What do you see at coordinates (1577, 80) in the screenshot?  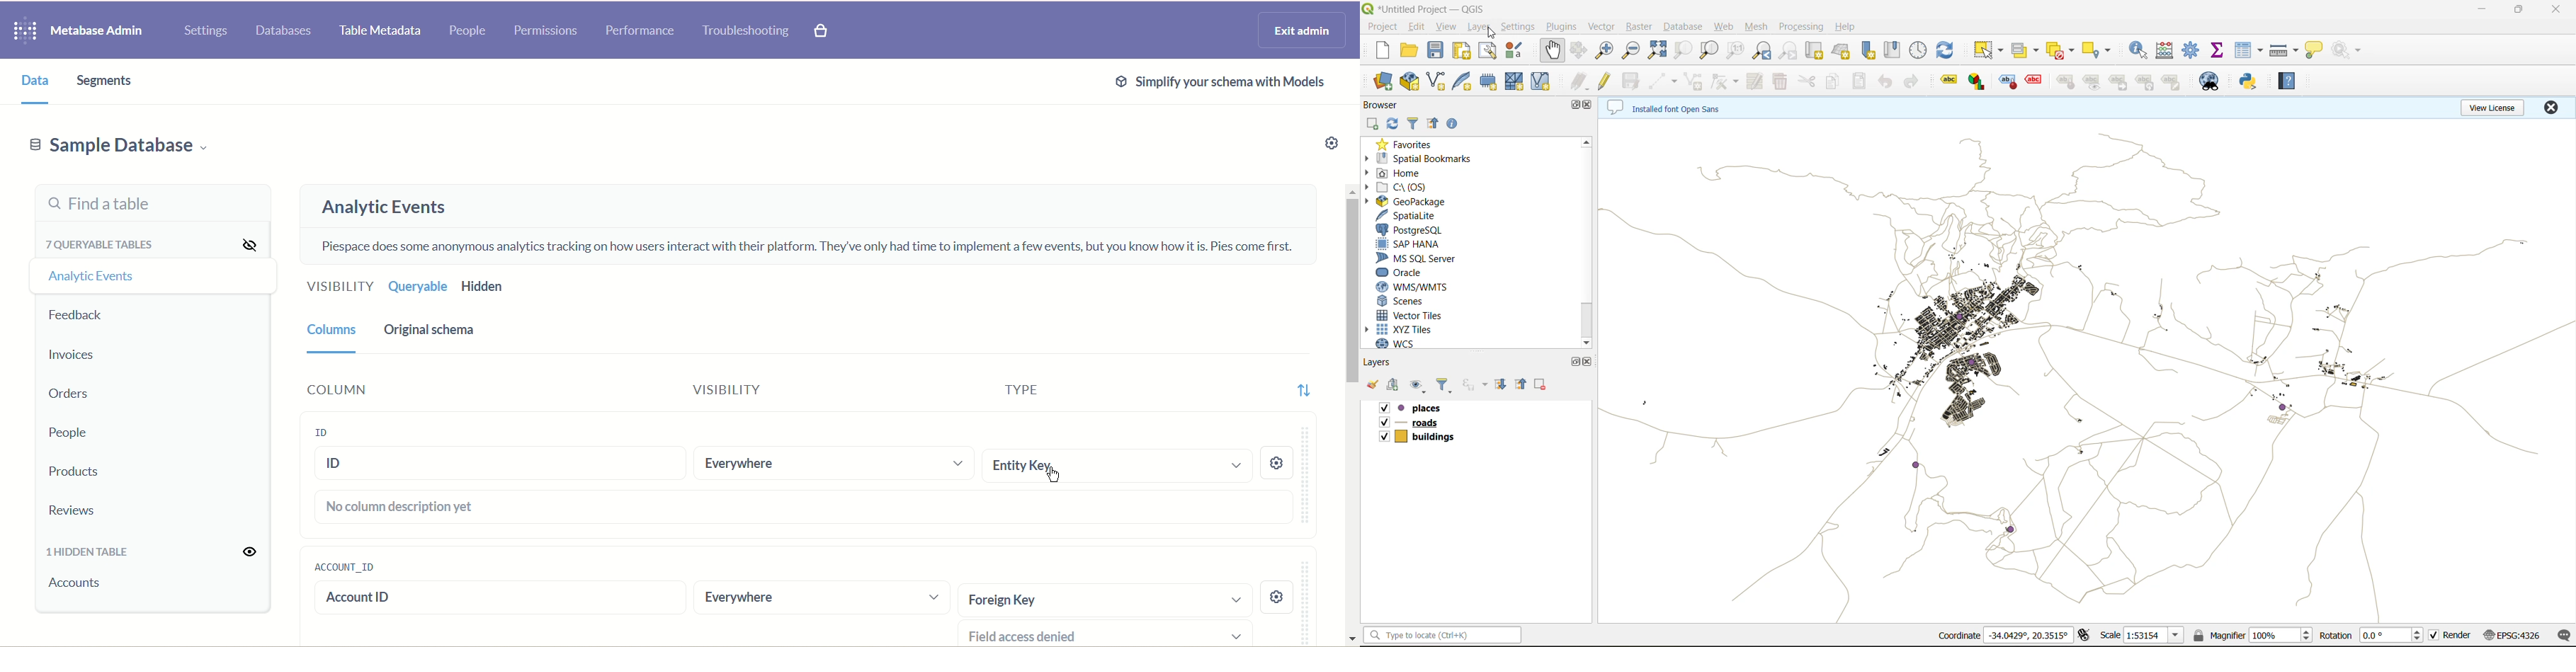 I see `edits` at bounding box center [1577, 80].